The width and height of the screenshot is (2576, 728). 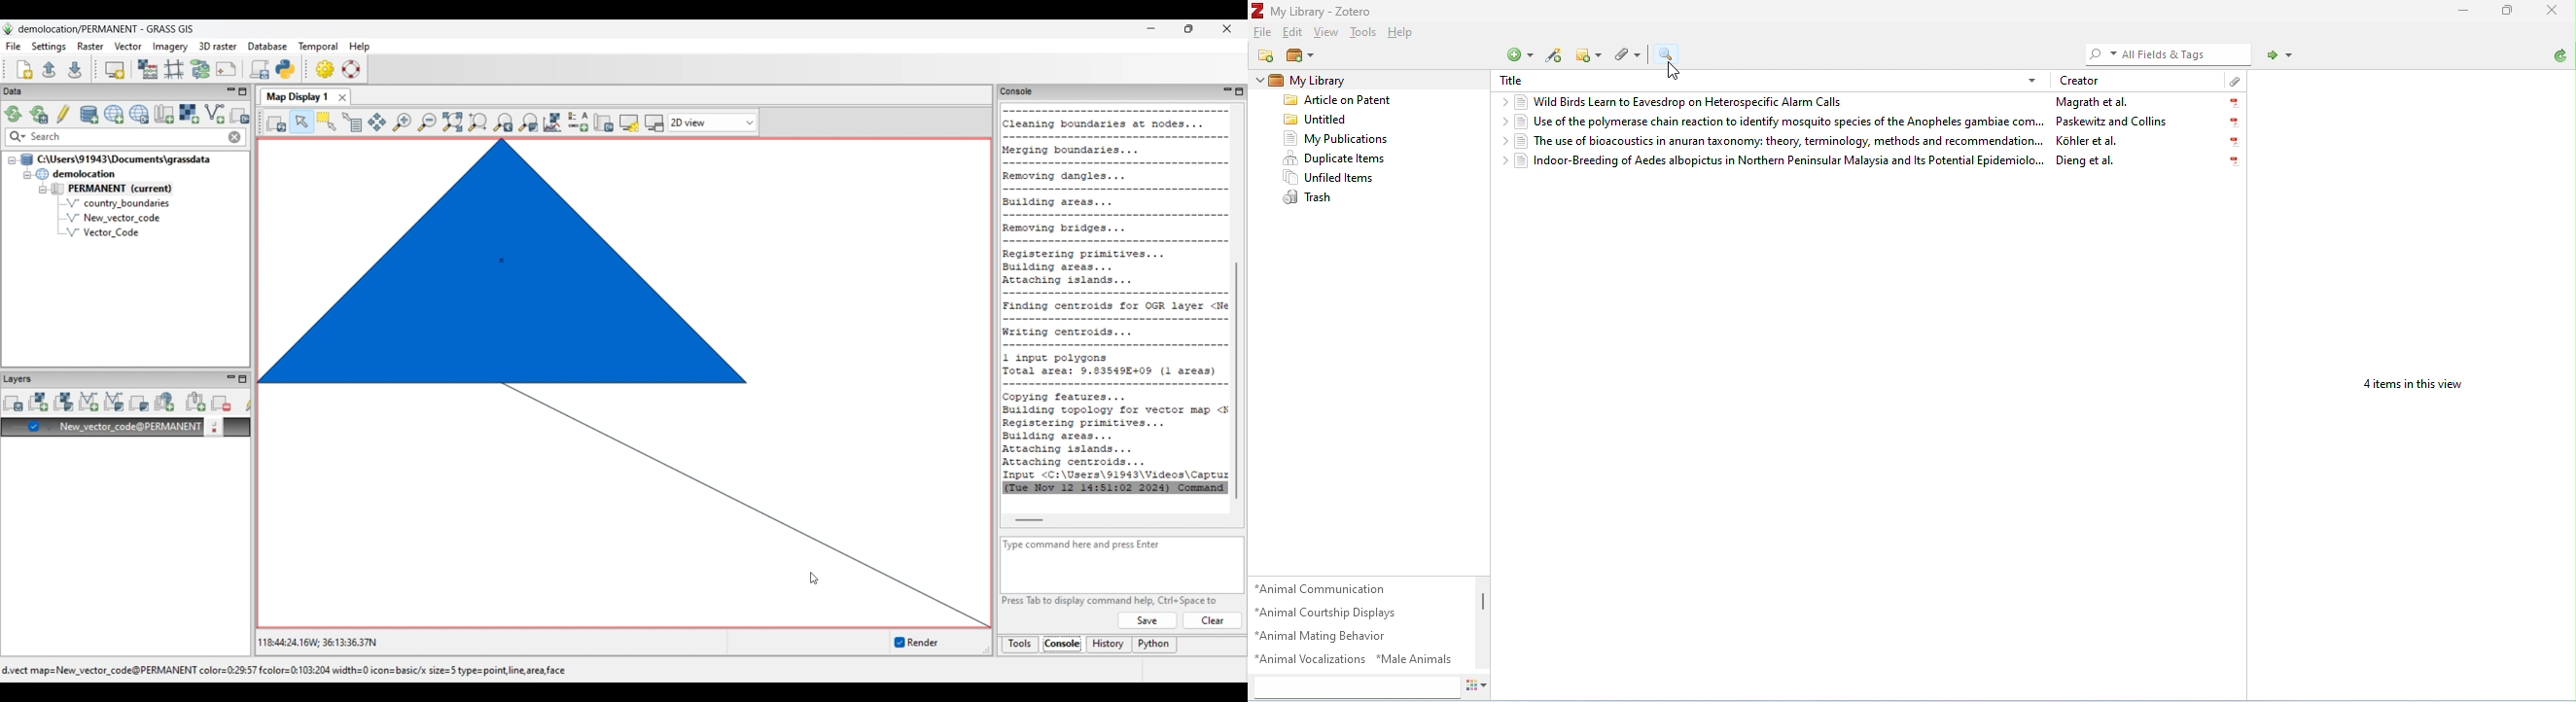 I want to click on Magrath et al., so click(x=2092, y=102).